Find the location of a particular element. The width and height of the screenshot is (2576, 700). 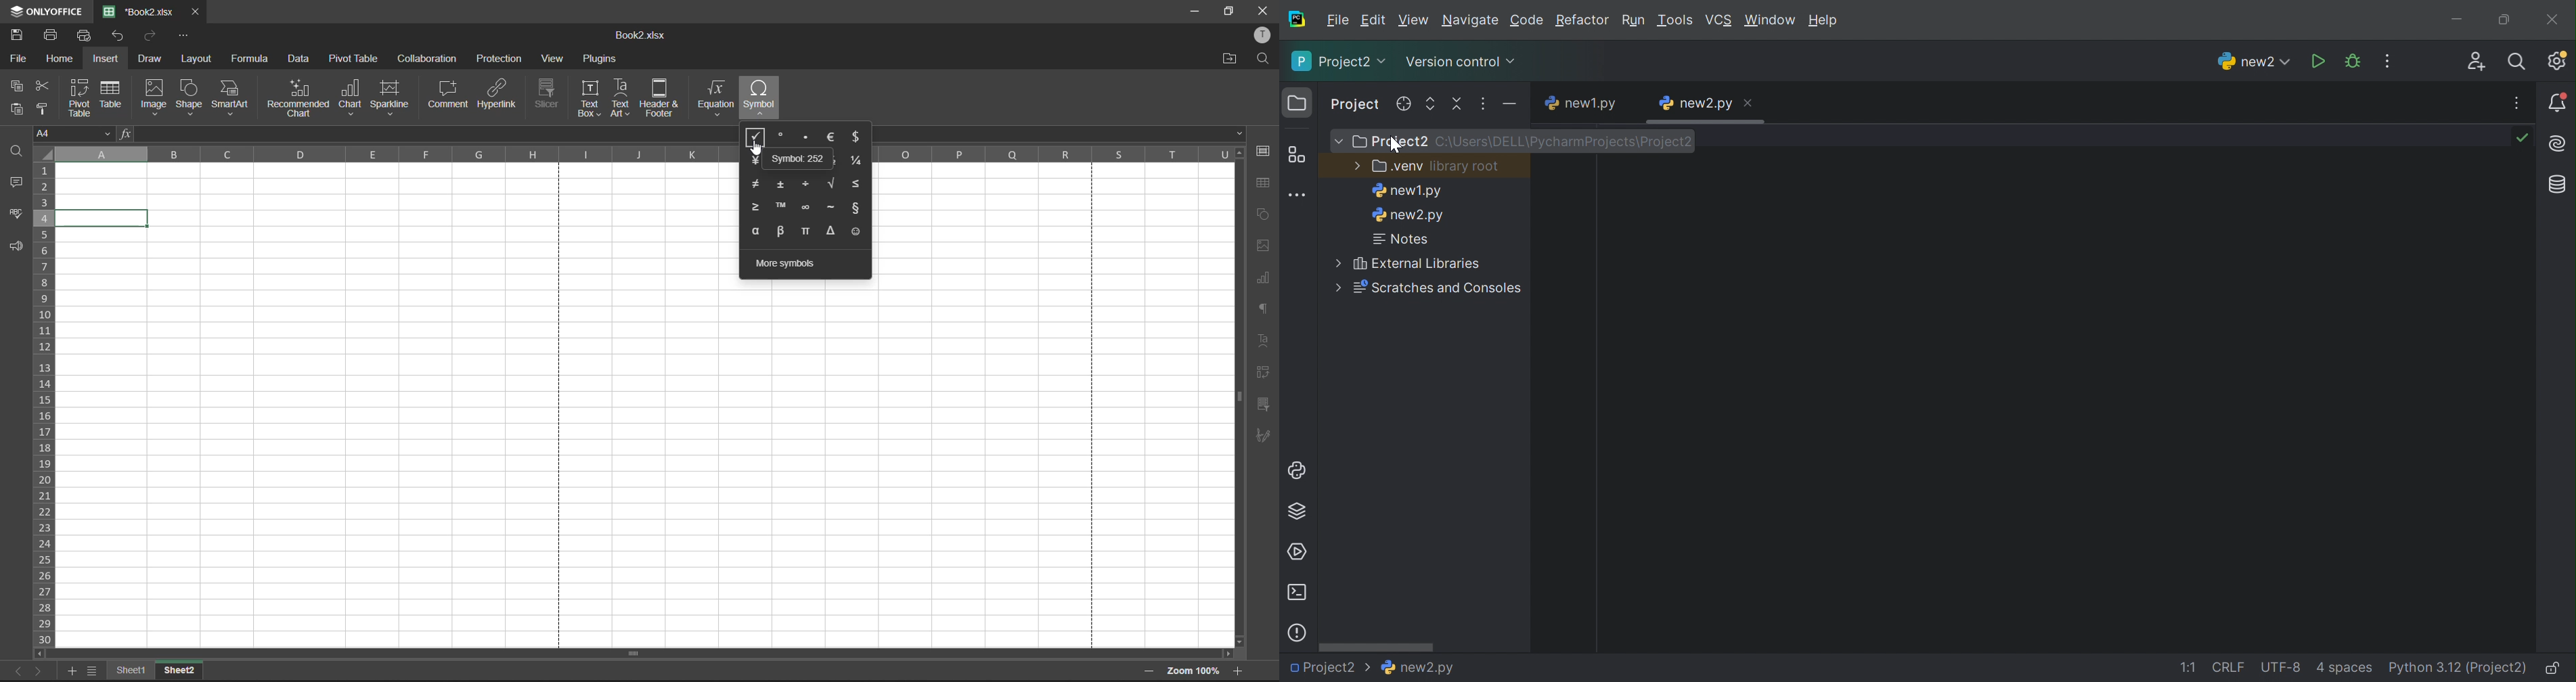

copy style is located at coordinates (43, 111).